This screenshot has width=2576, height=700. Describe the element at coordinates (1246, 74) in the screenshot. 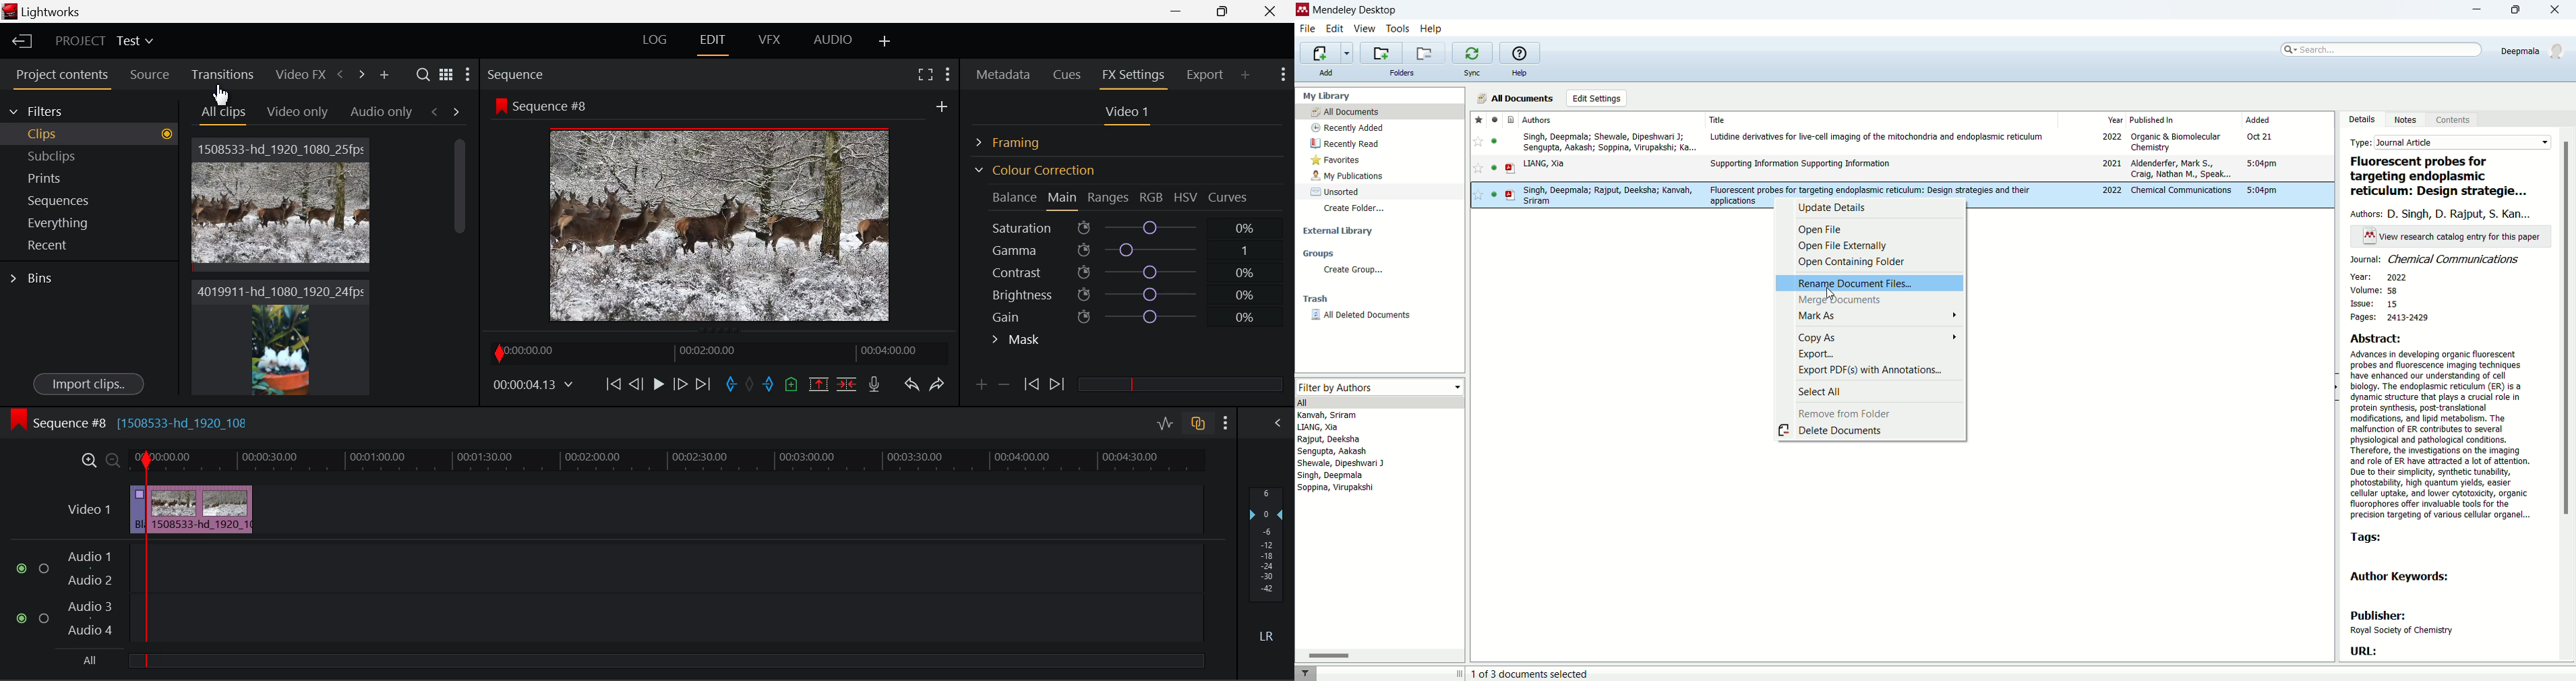

I see `Add Panel` at that location.